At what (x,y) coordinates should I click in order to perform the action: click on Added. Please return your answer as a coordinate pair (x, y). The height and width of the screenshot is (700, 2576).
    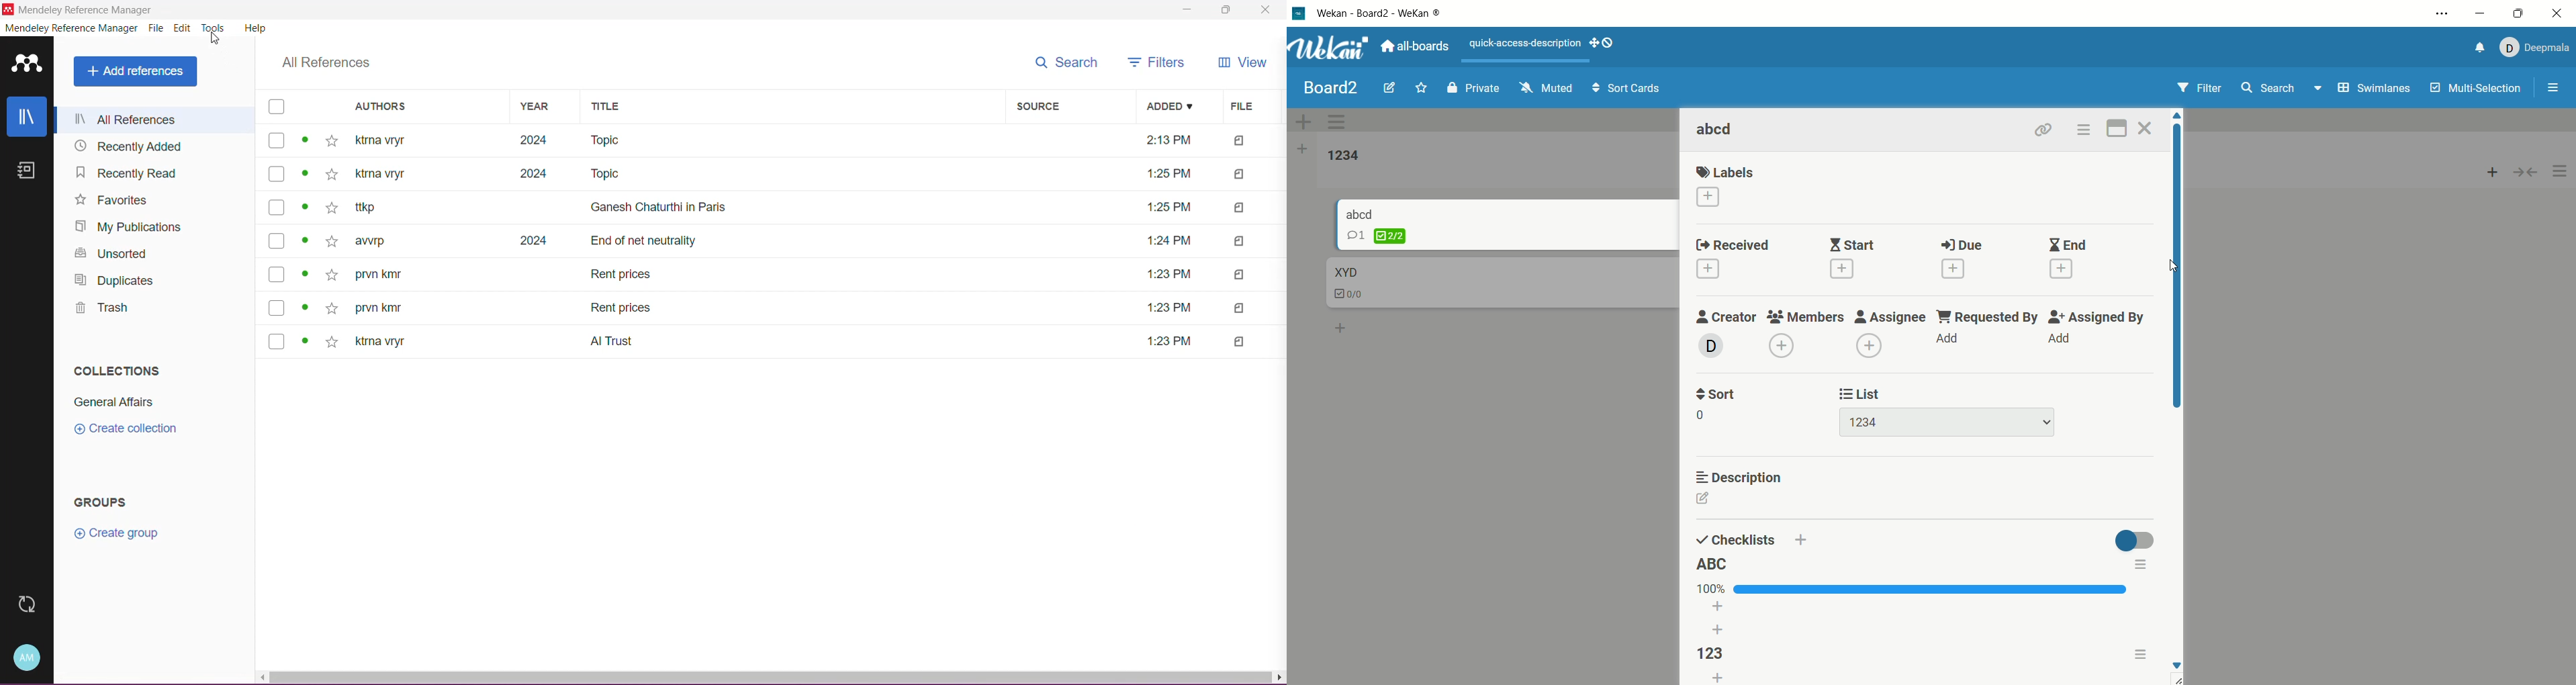
    Looking at the image, I should click on (1174, 107).